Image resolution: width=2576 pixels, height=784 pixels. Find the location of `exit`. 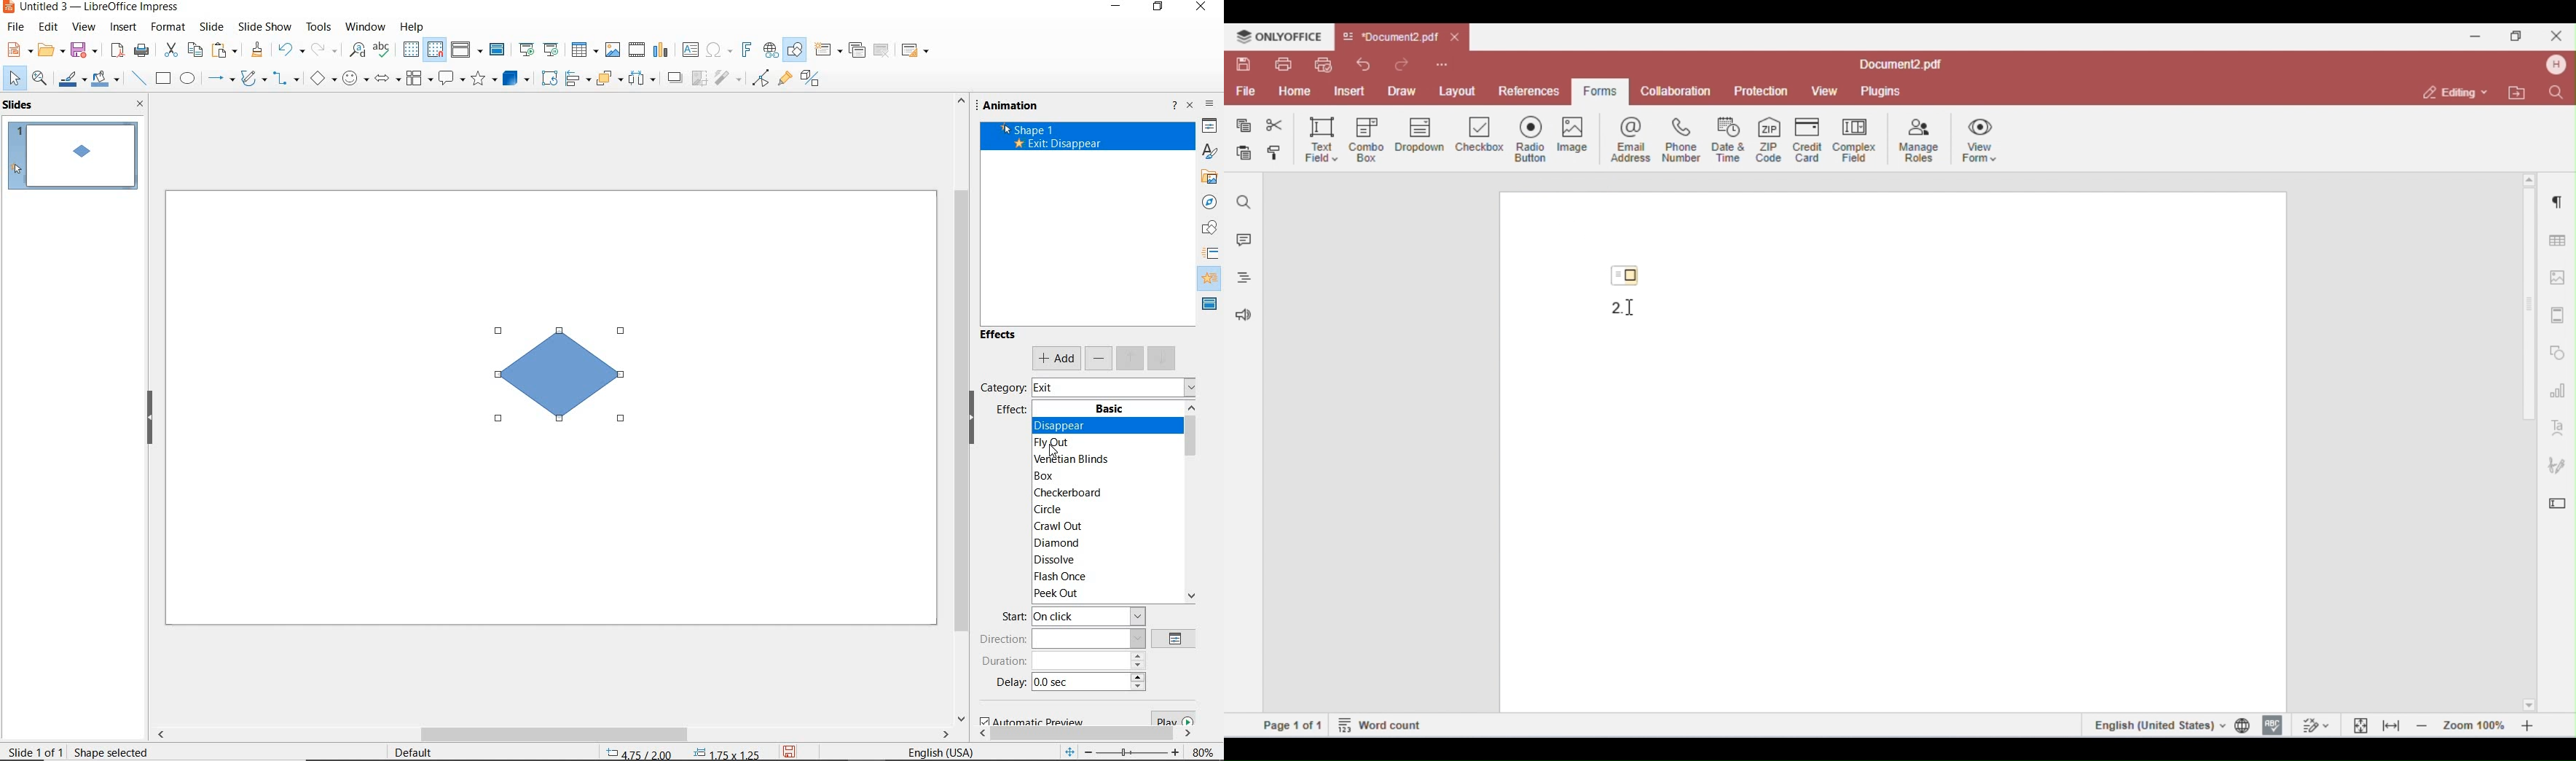

exit is located at coordinates (1112, 387).